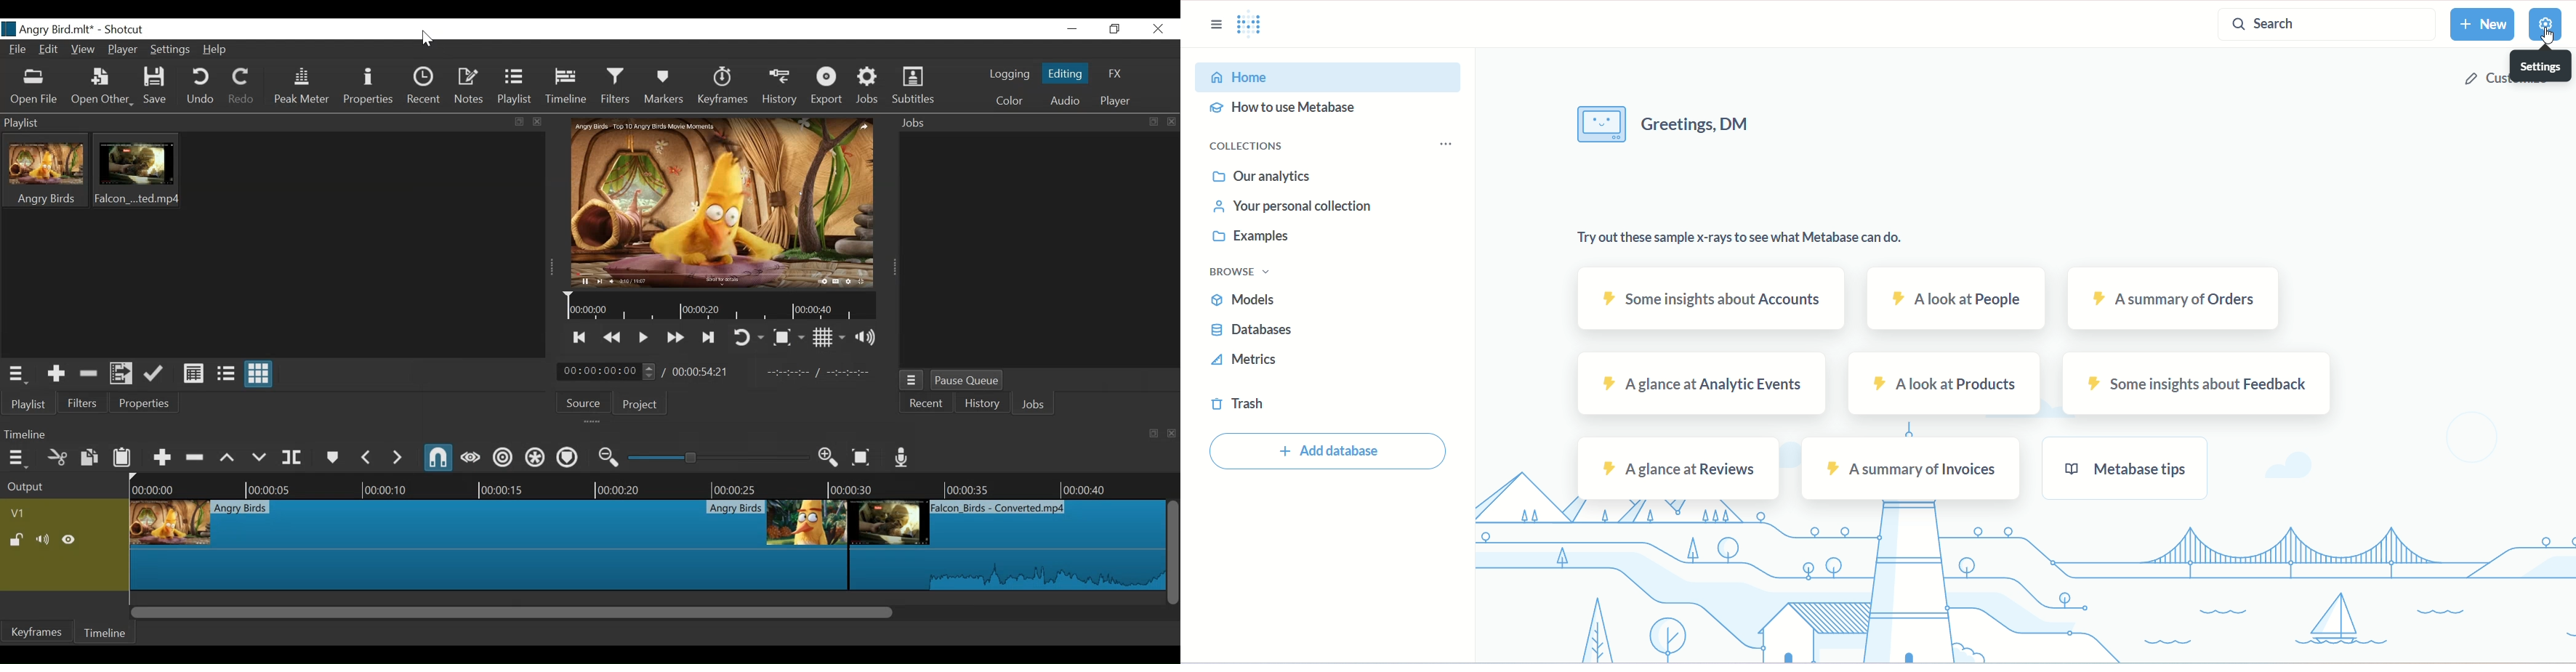  Describe the element at coordinates (216, 48) in the screenshot. I see `Help` at that location.